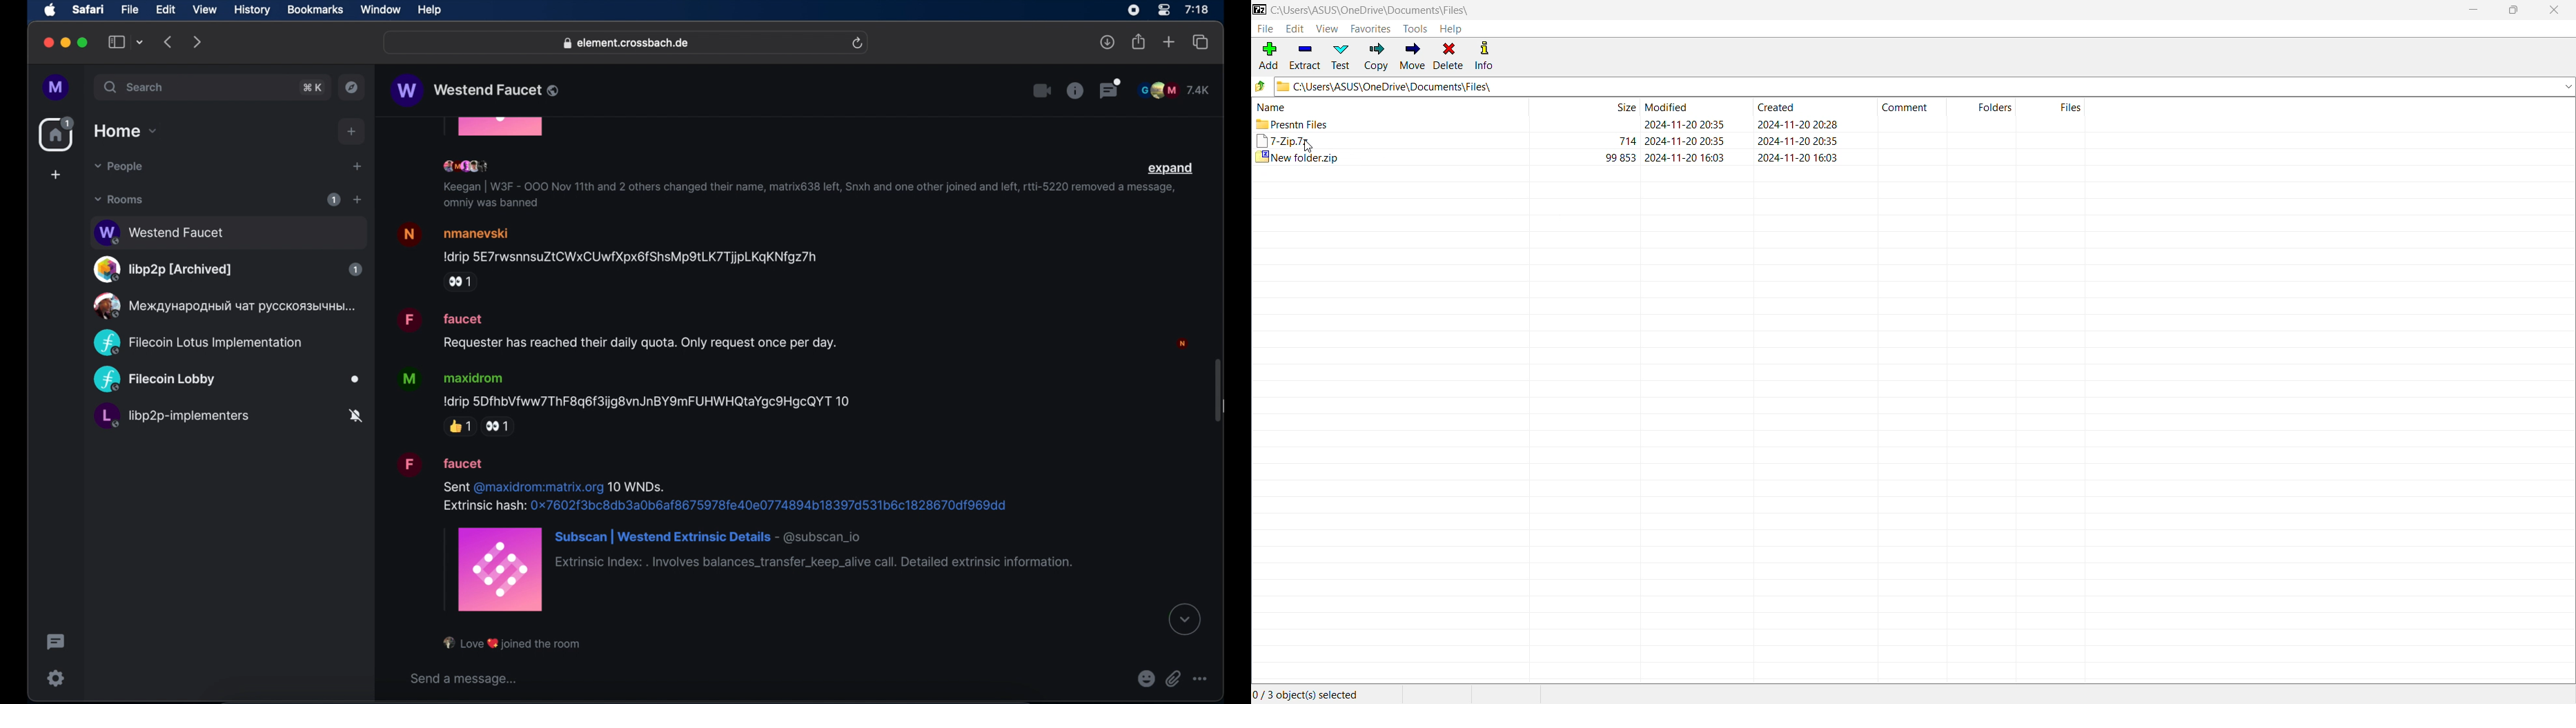  What do you see at coordinates (140, 42) in the screenshot?
I see `tab group picker` at bounding box center [140, 42].